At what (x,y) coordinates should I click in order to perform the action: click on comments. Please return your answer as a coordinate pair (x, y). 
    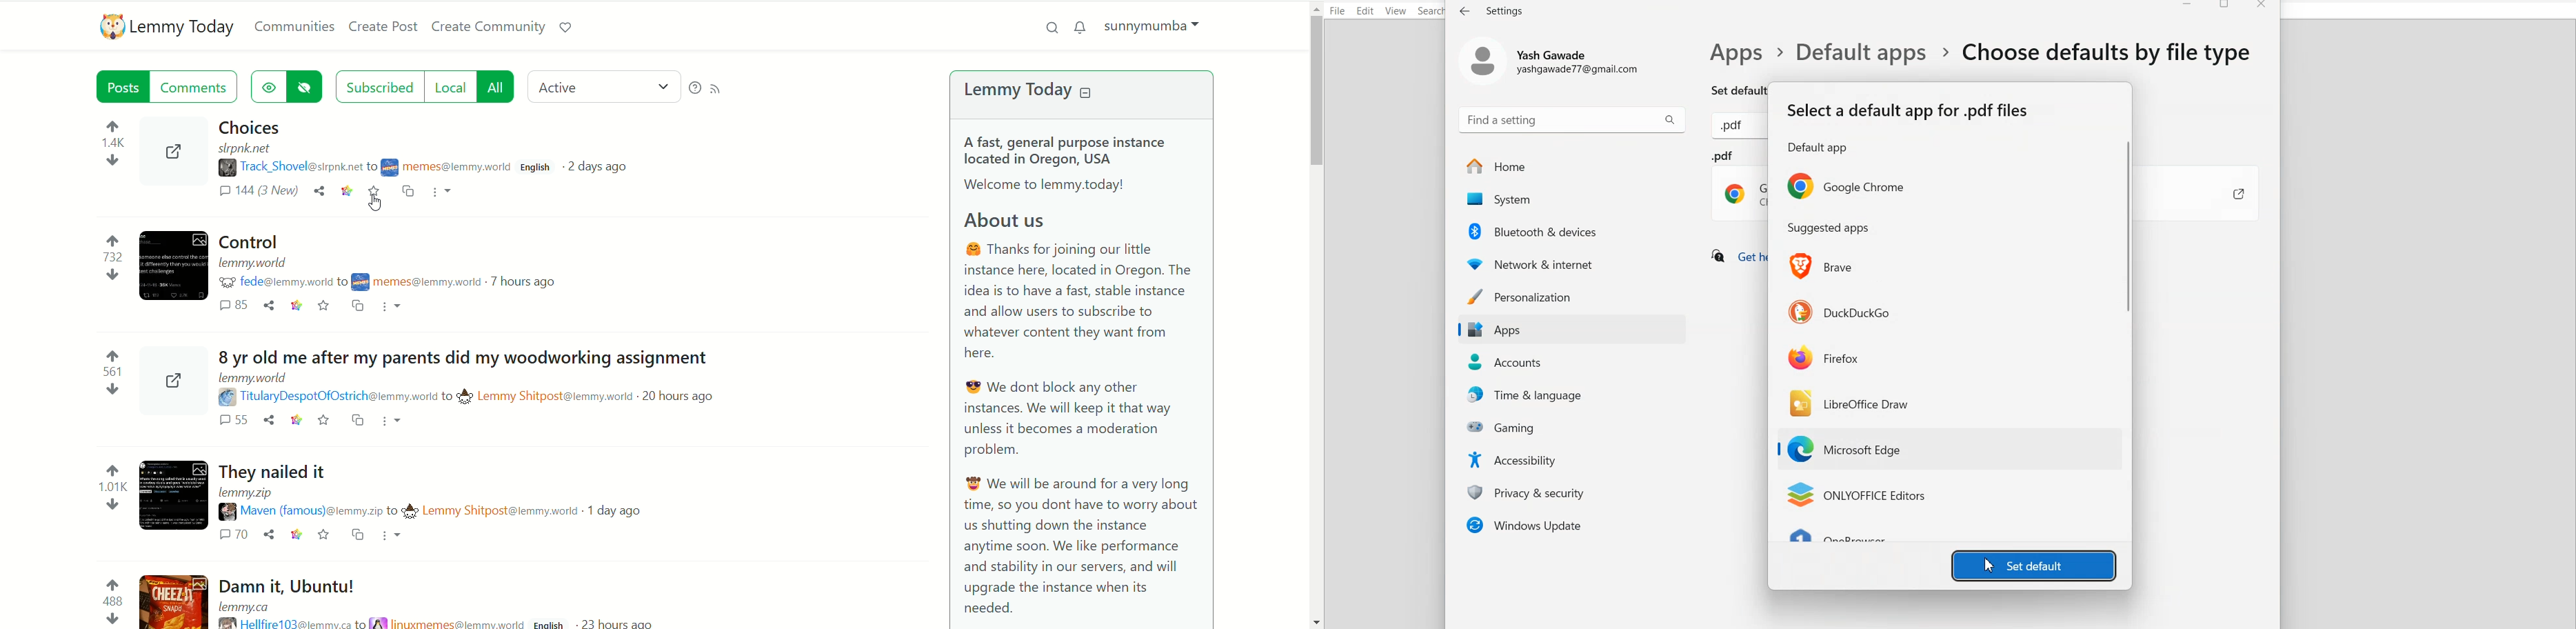
    Looking at the image, I should click on (255, 193).